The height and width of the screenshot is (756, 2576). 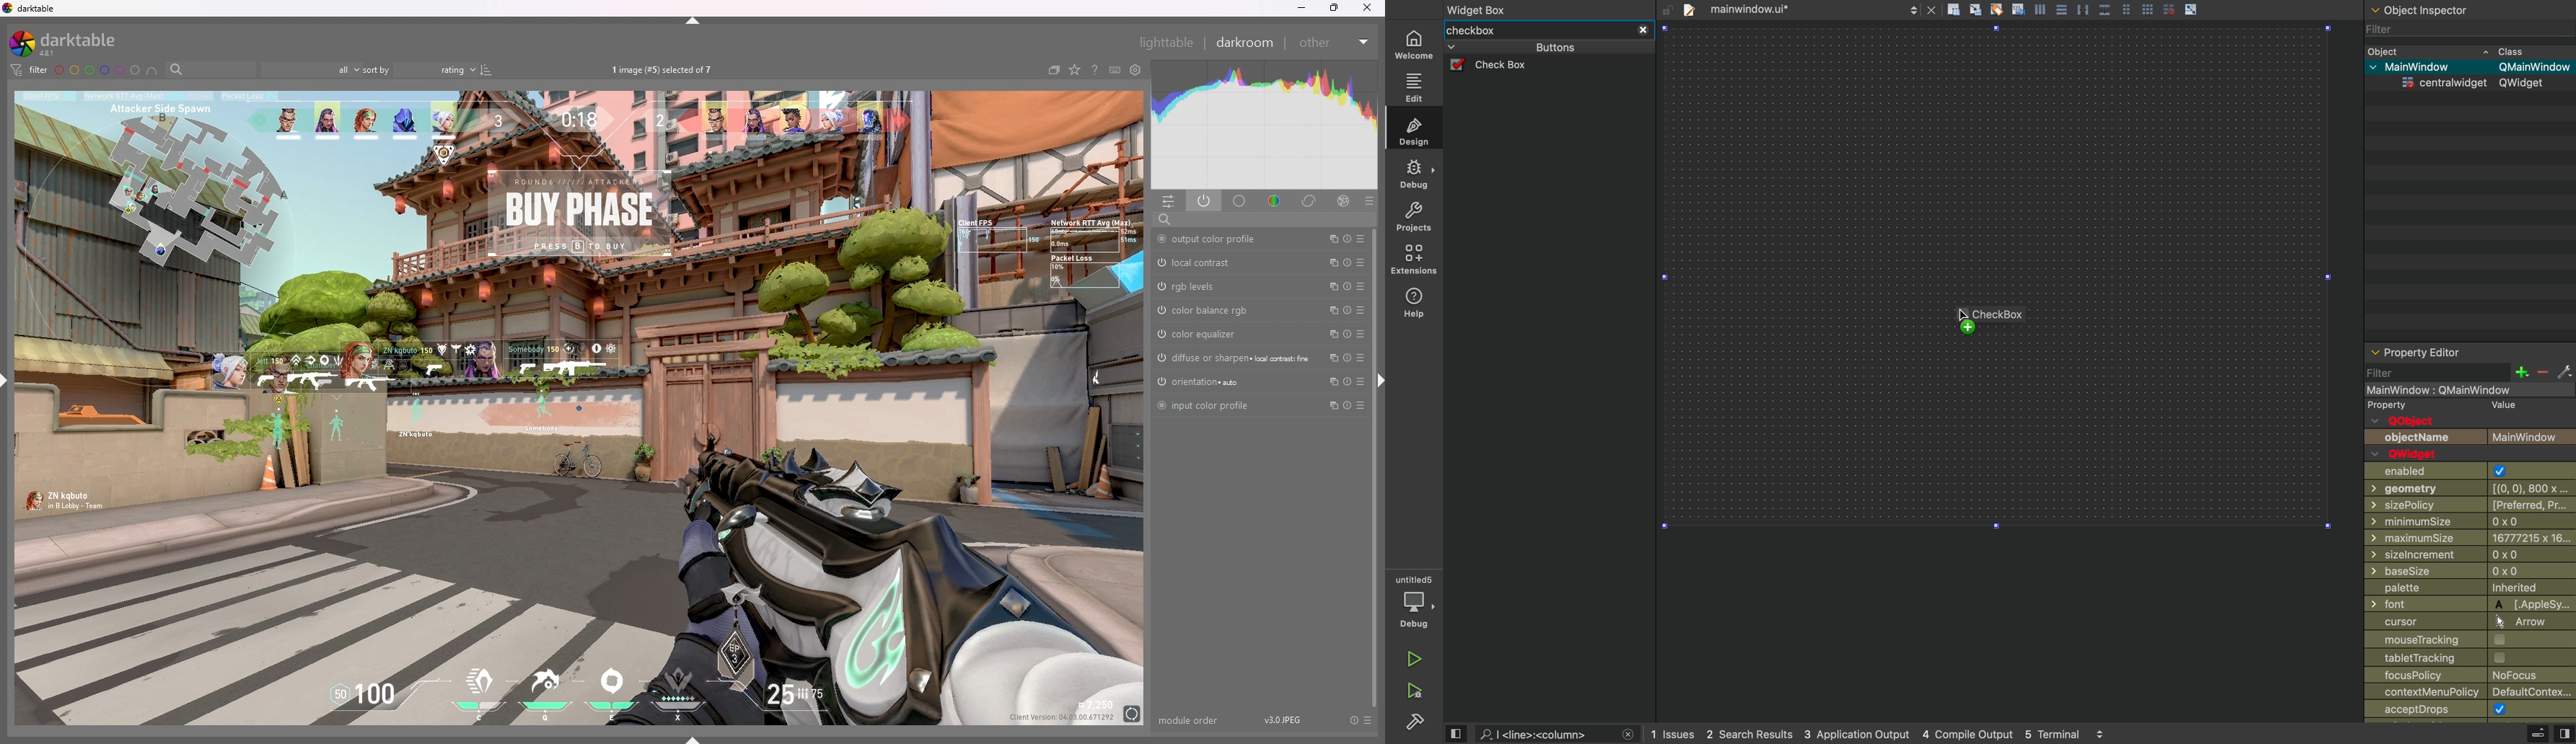 What do you see at coordinates (1330, 335) in the screenshot?
I see `multiple instances actions` at bounding box center [1330, 335].